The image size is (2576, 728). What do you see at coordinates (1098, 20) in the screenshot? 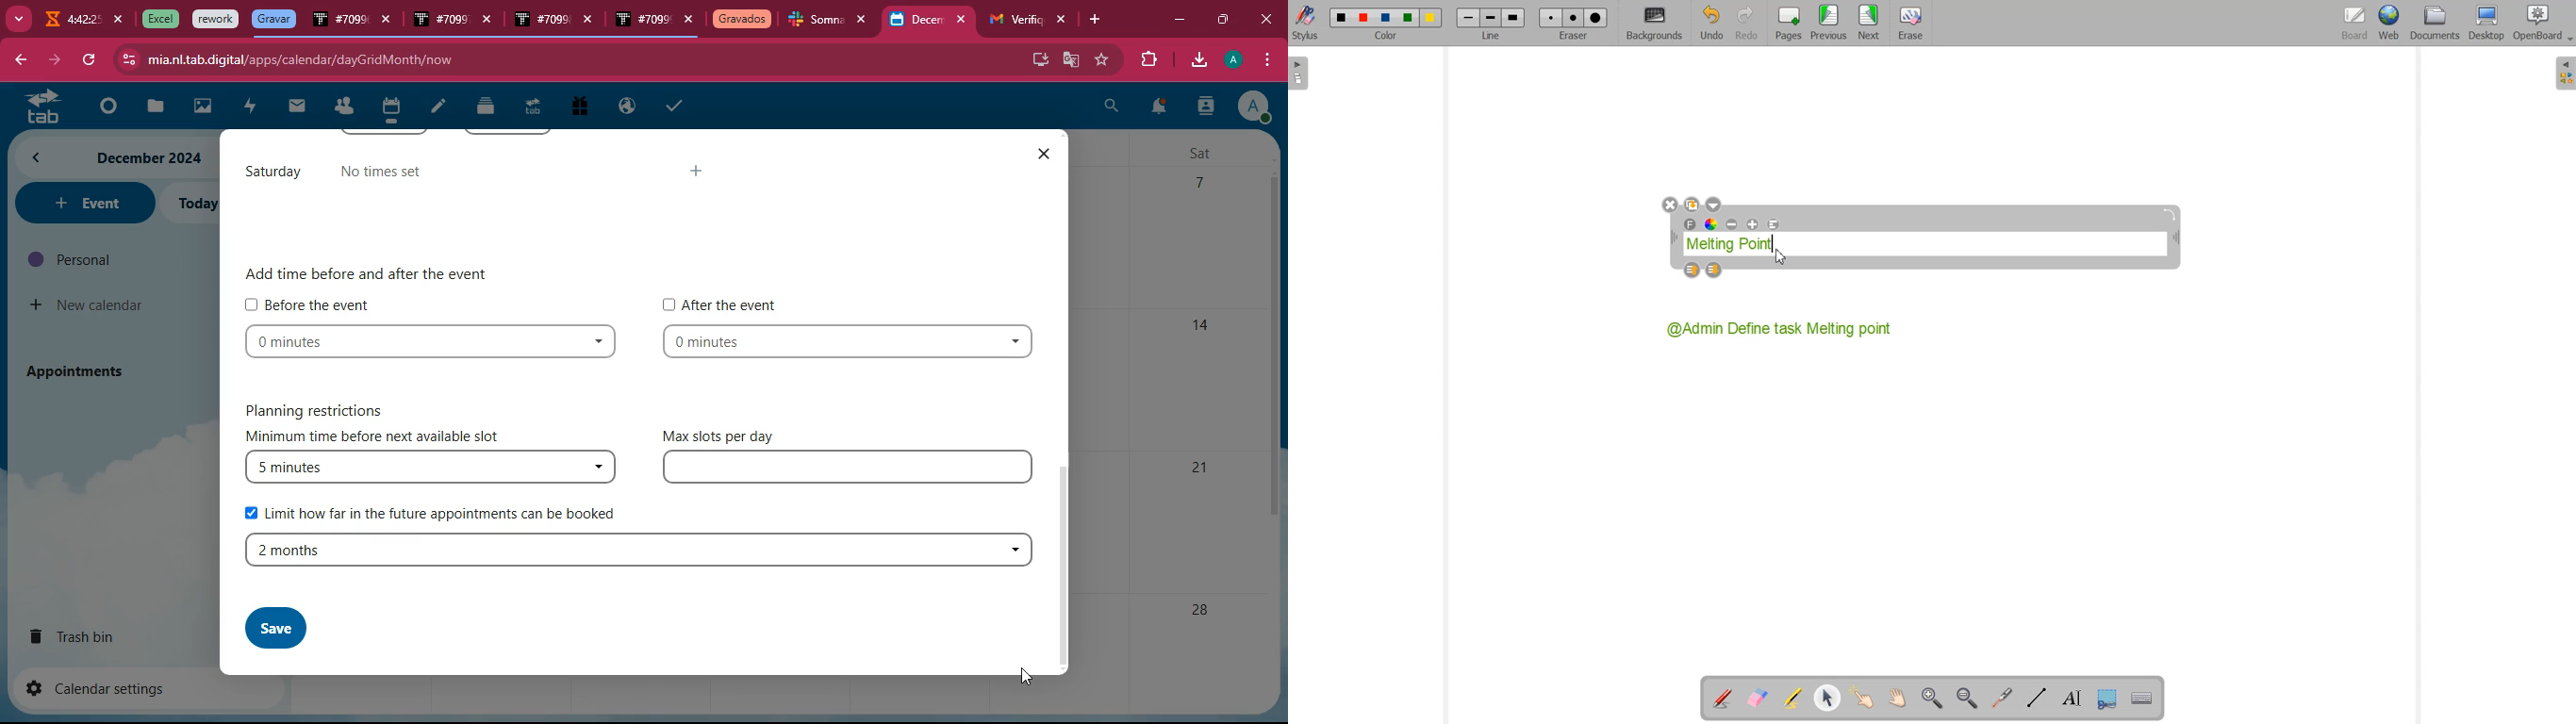
I see `add tab` at bounding box center [1098, 20].